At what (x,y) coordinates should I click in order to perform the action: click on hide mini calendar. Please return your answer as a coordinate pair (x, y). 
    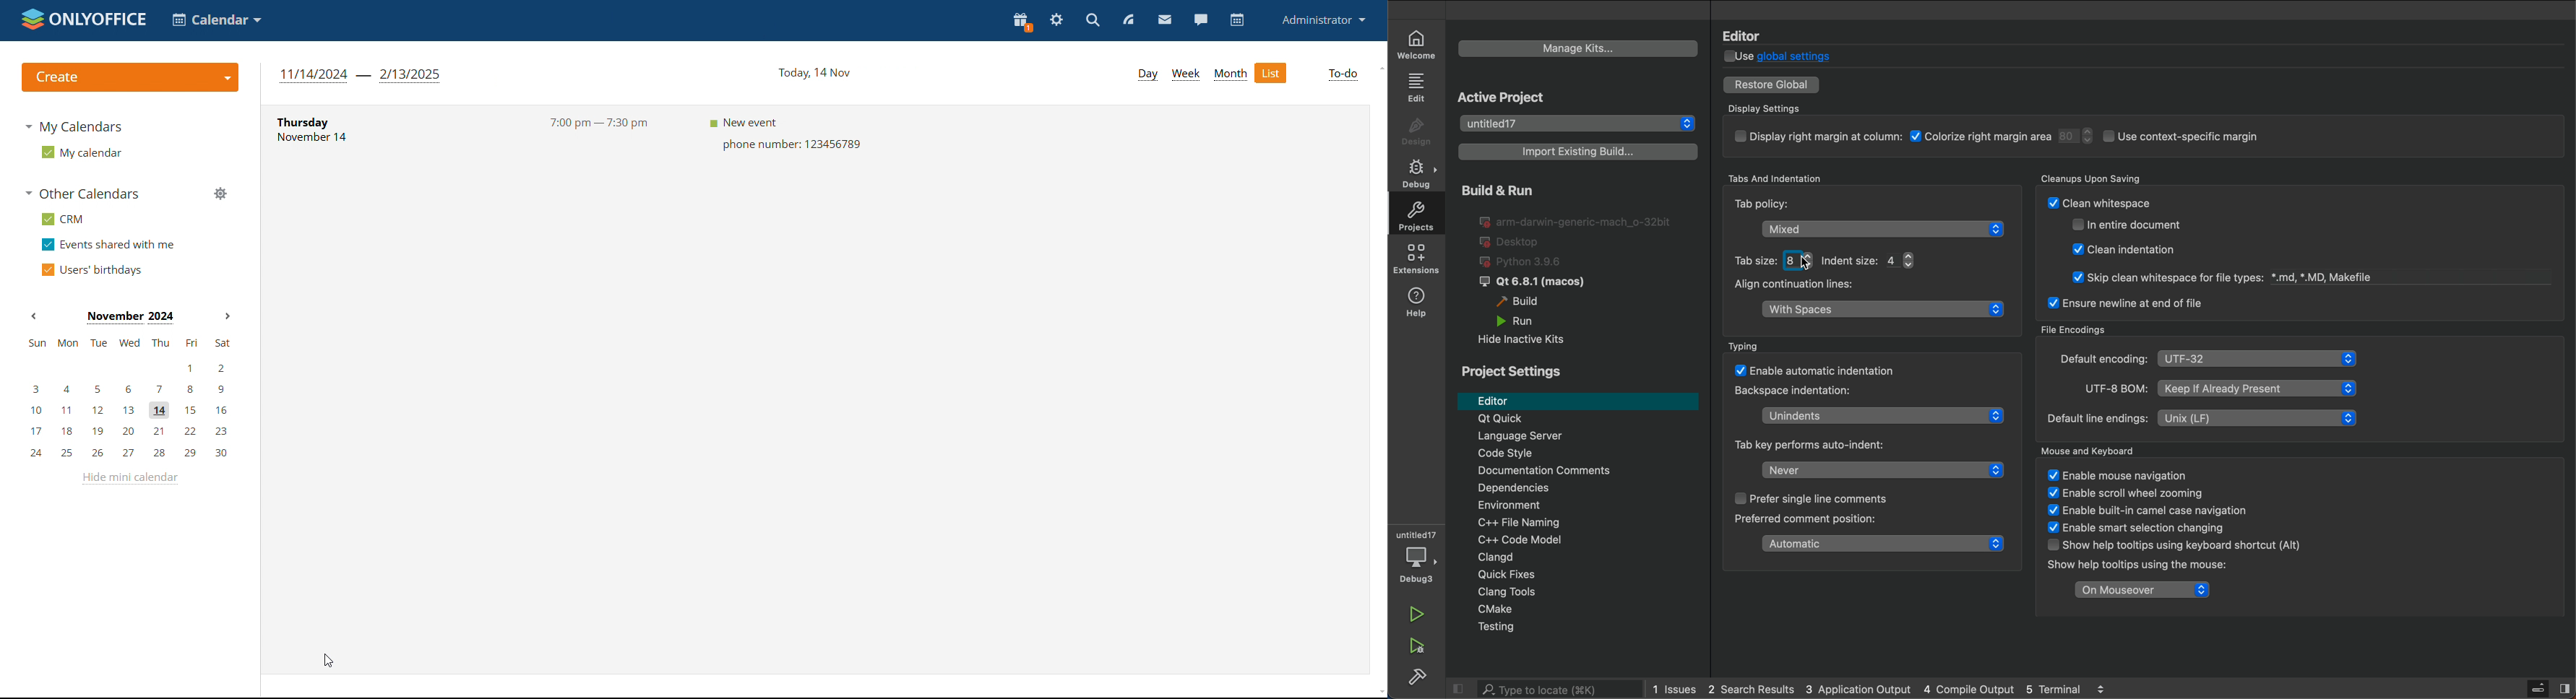
    Looking at the image, I should click on (130, 479).